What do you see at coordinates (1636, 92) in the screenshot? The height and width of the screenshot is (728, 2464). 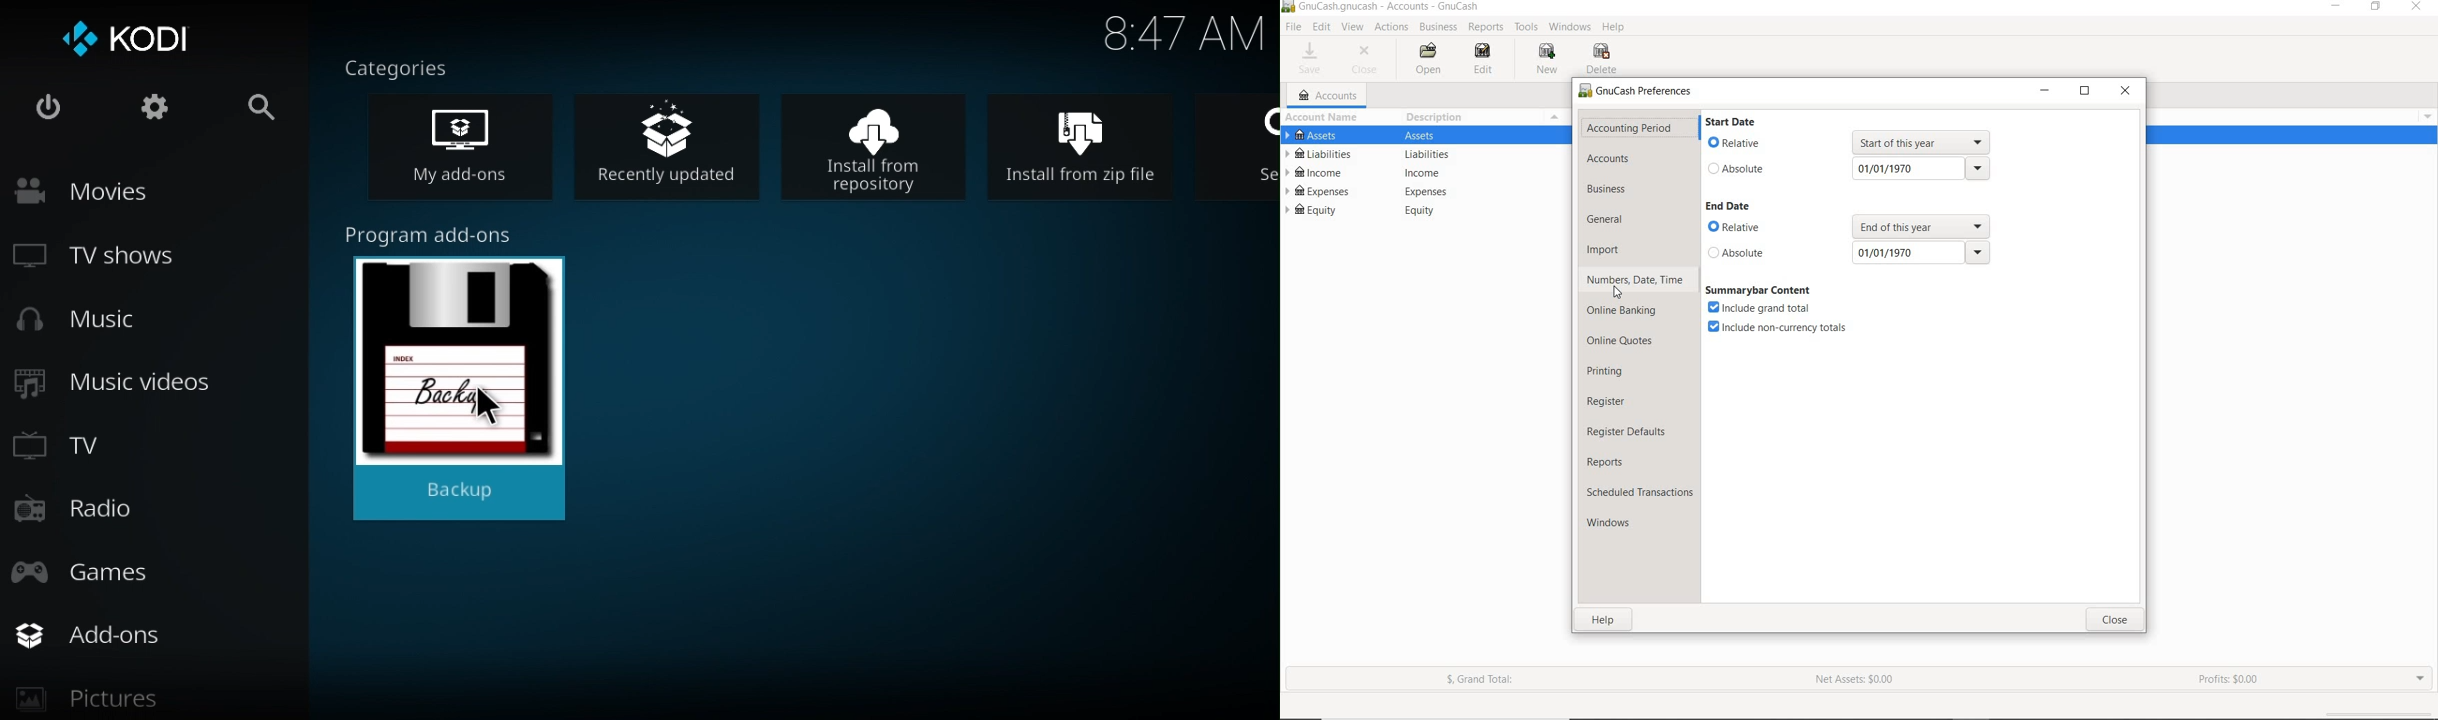 I see `GnuCash Preferences` at bounding box center [1636, 92].